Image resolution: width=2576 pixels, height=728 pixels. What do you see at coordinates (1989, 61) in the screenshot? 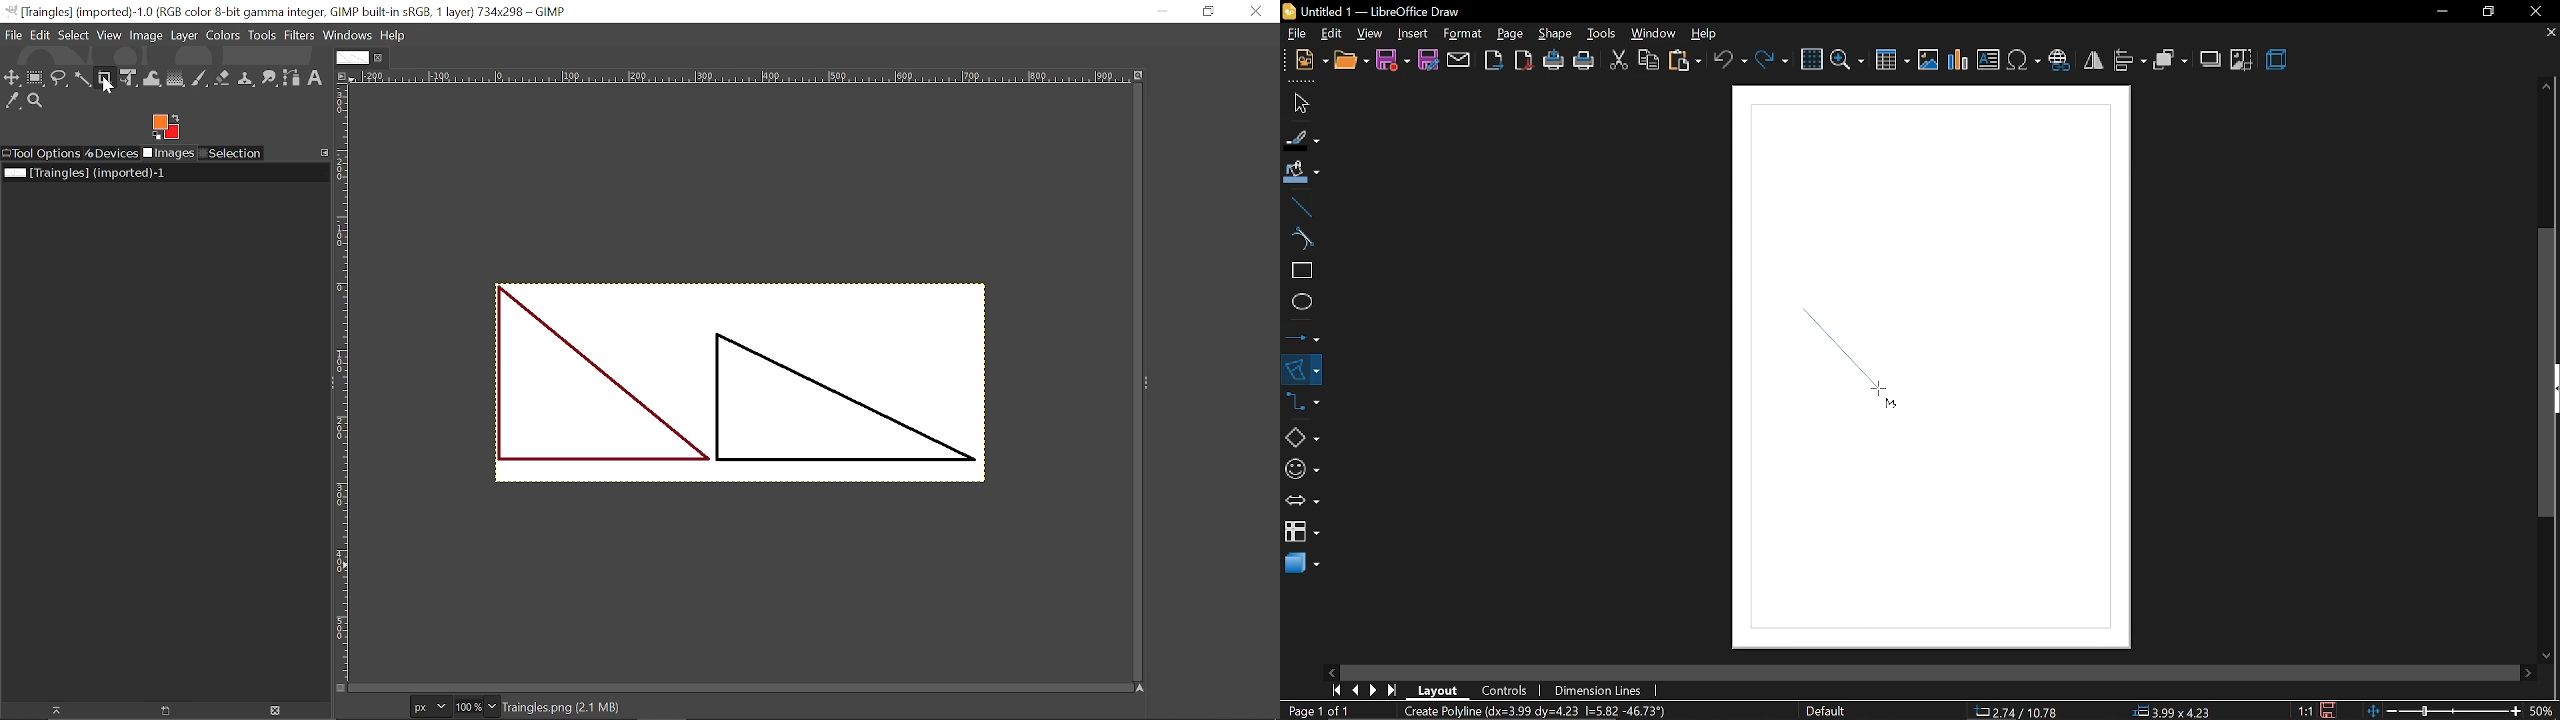
I see `insert image` at bounding box center [1989, 61].